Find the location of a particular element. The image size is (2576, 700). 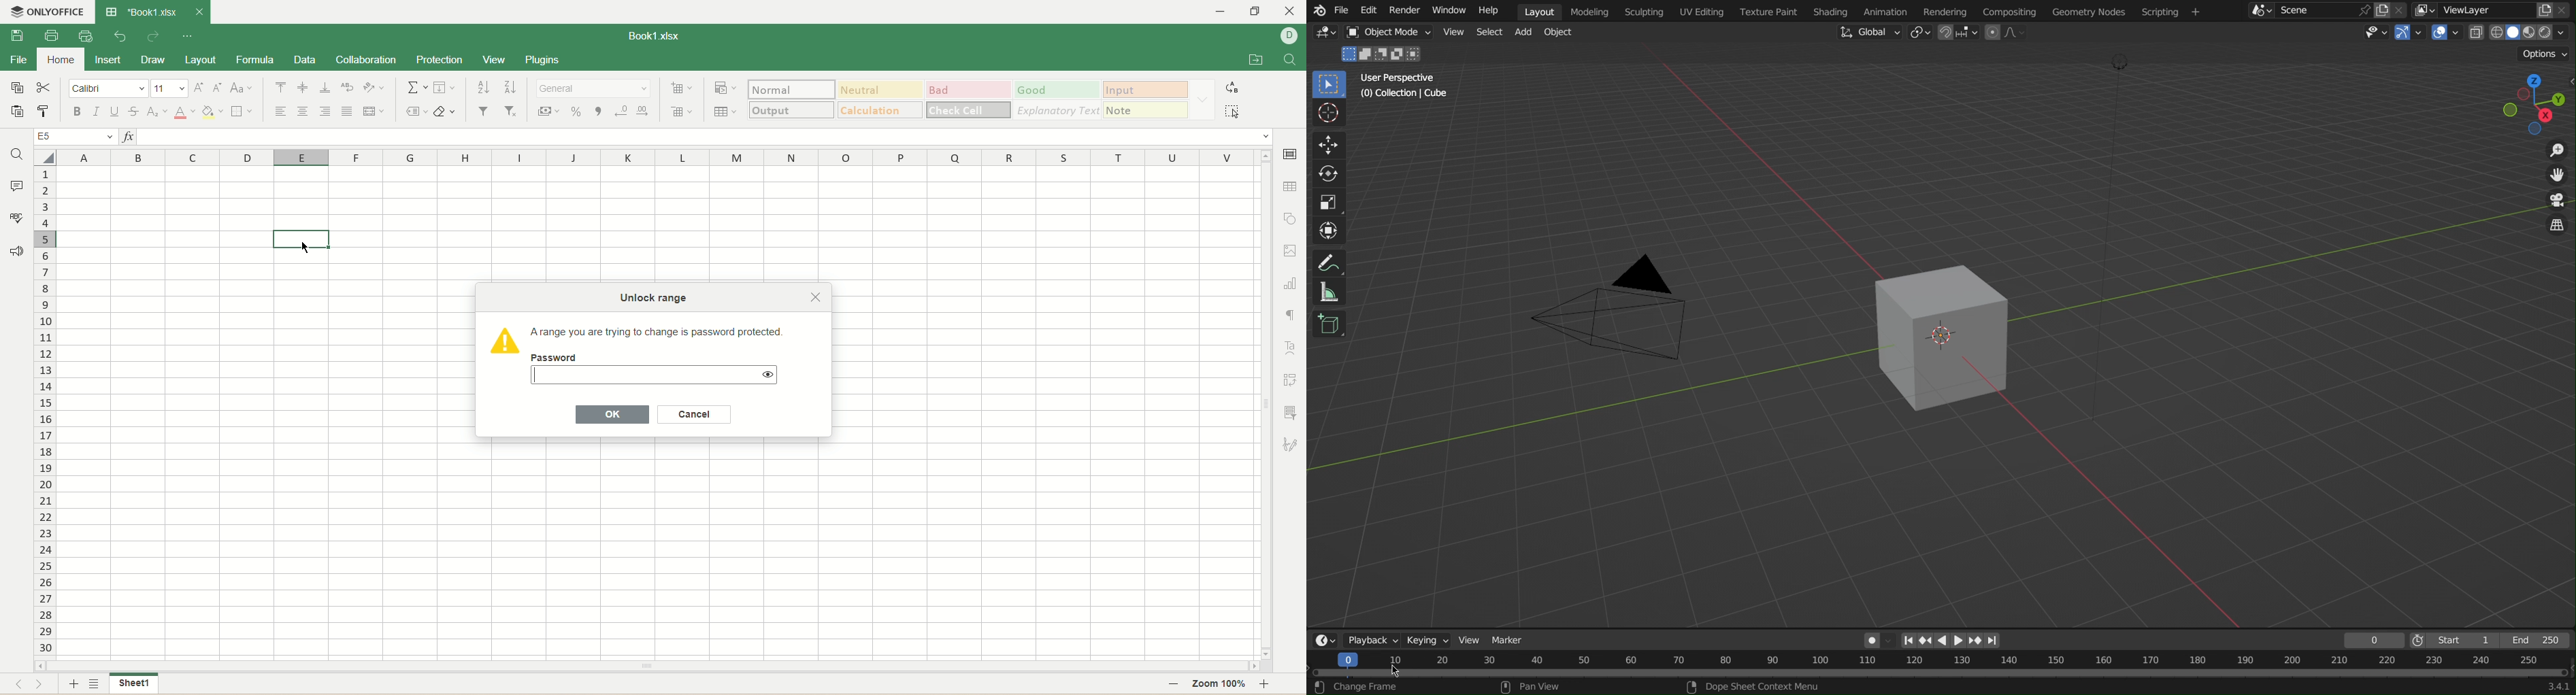

border is located at coordinates (242, 114).